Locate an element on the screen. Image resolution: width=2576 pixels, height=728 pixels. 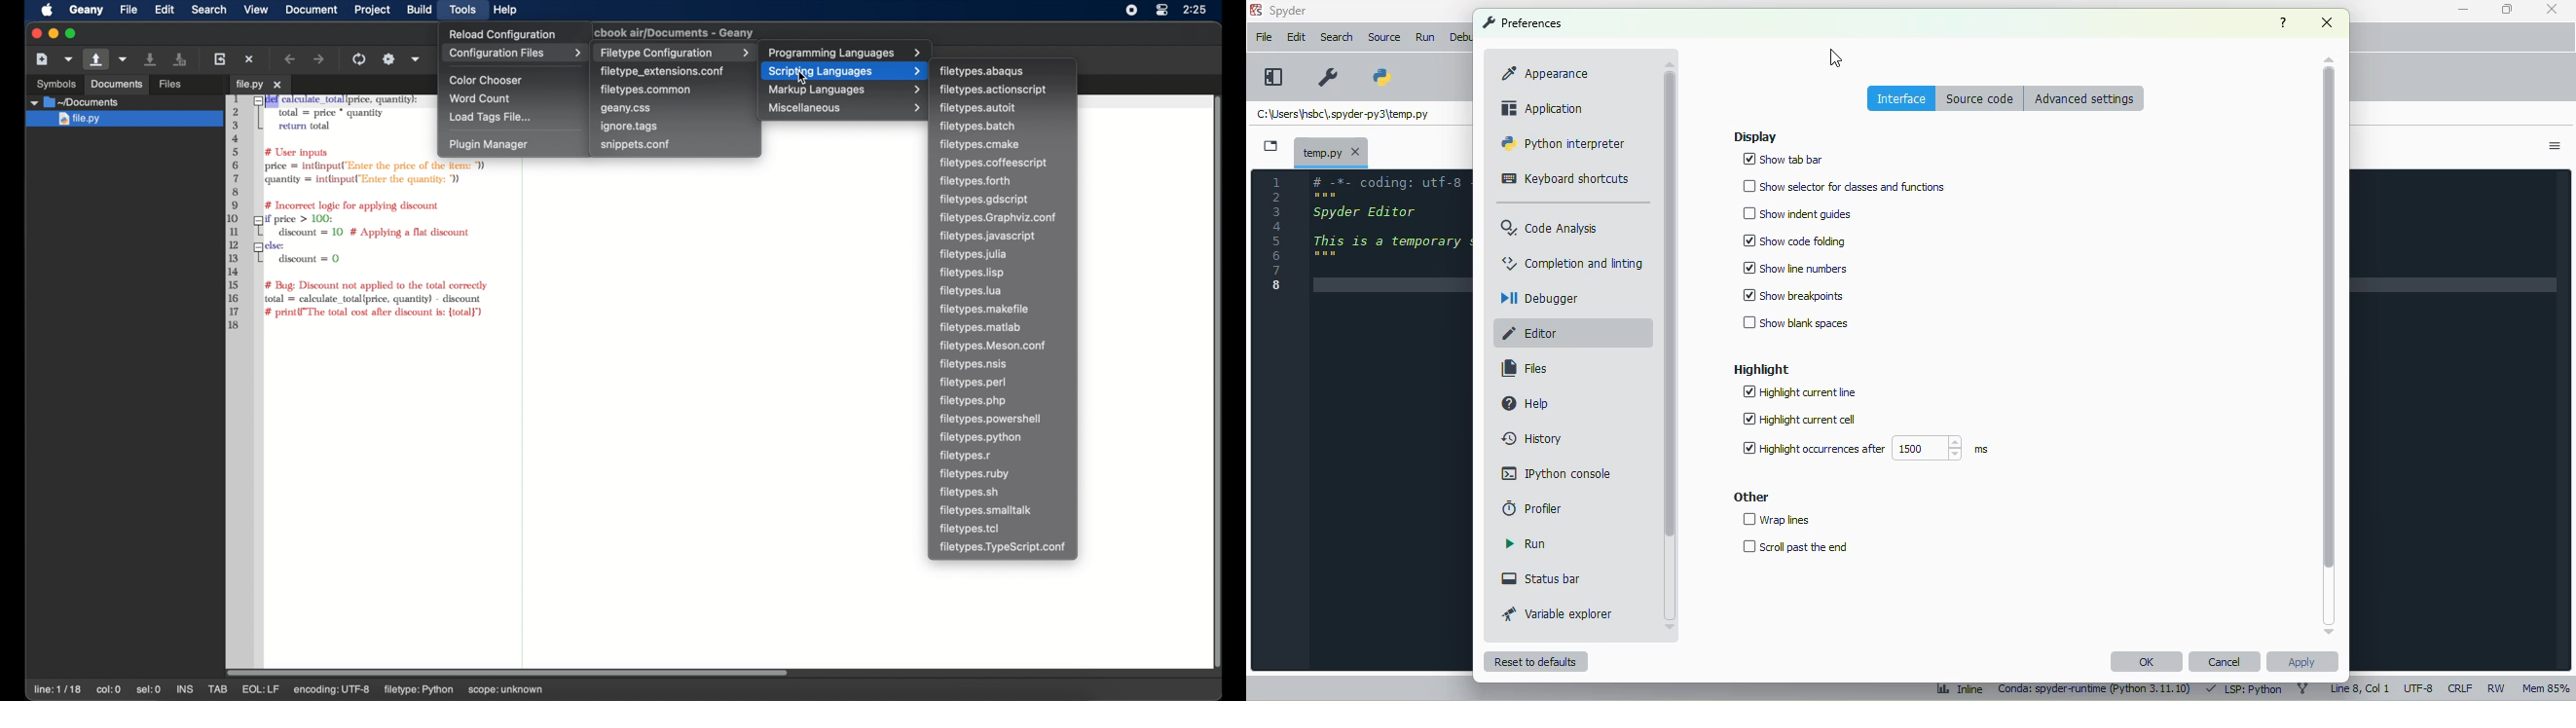
source code is located at coordinates (1982, 98).